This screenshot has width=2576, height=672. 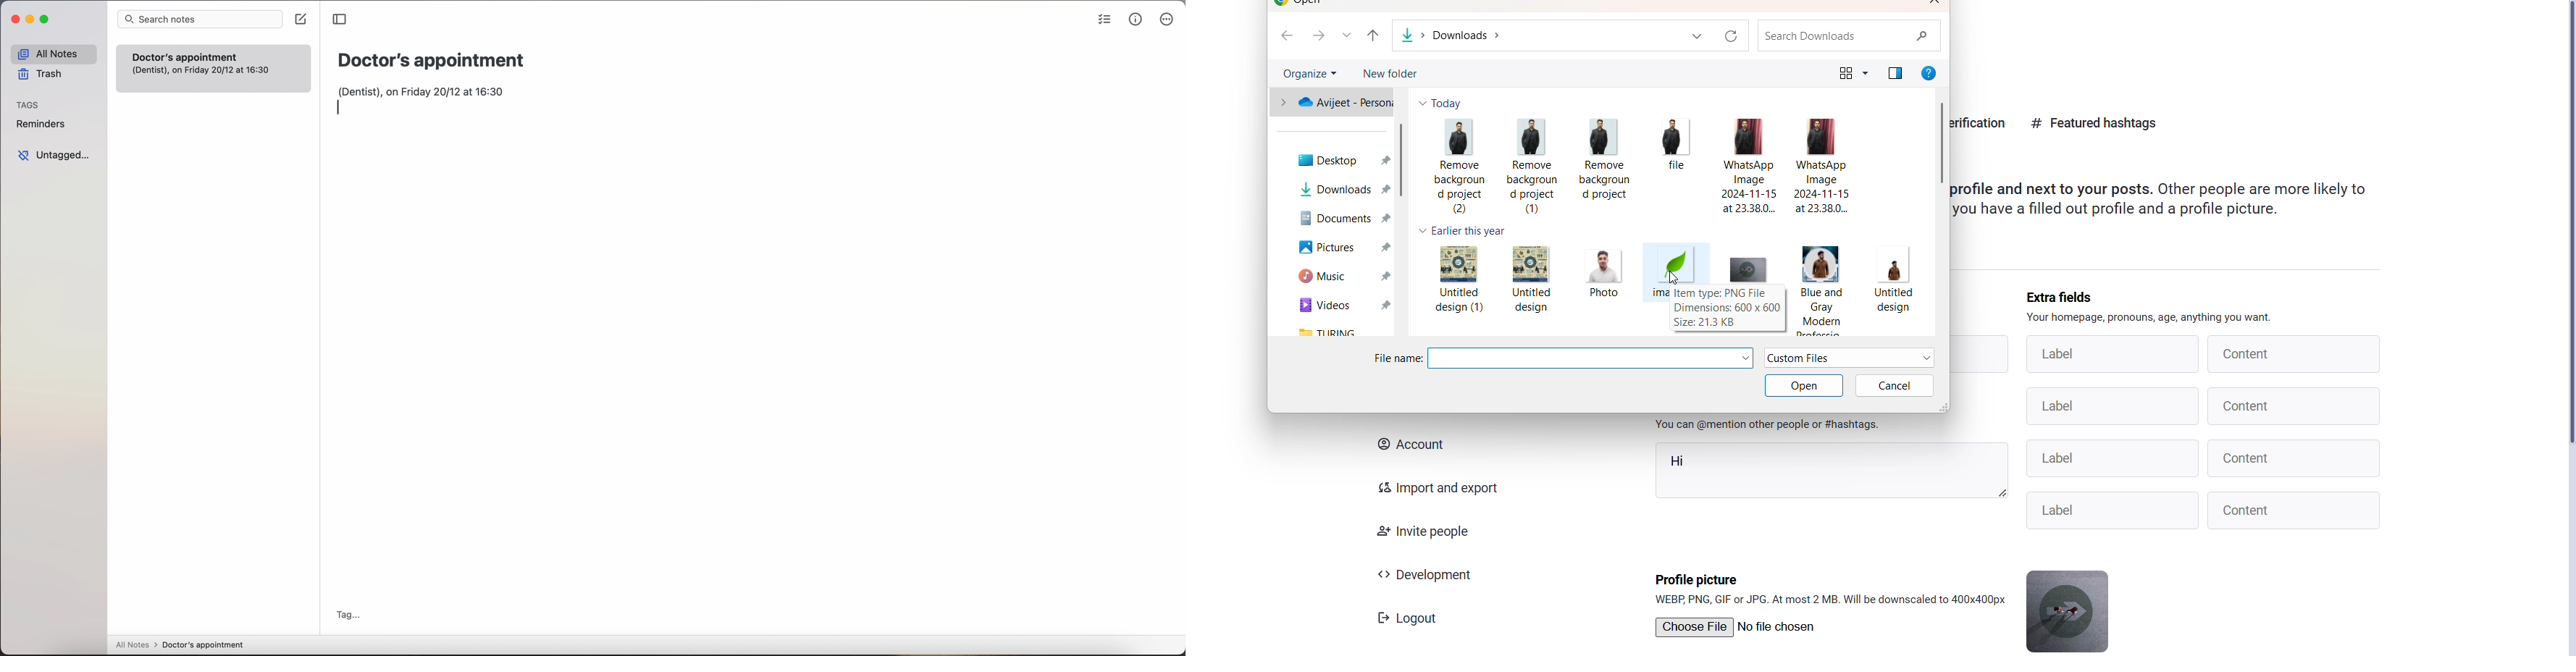 What do you see at coordinates (30, 20) in the screenshot?
I see `minimize app` at bounding box center [30, 20].